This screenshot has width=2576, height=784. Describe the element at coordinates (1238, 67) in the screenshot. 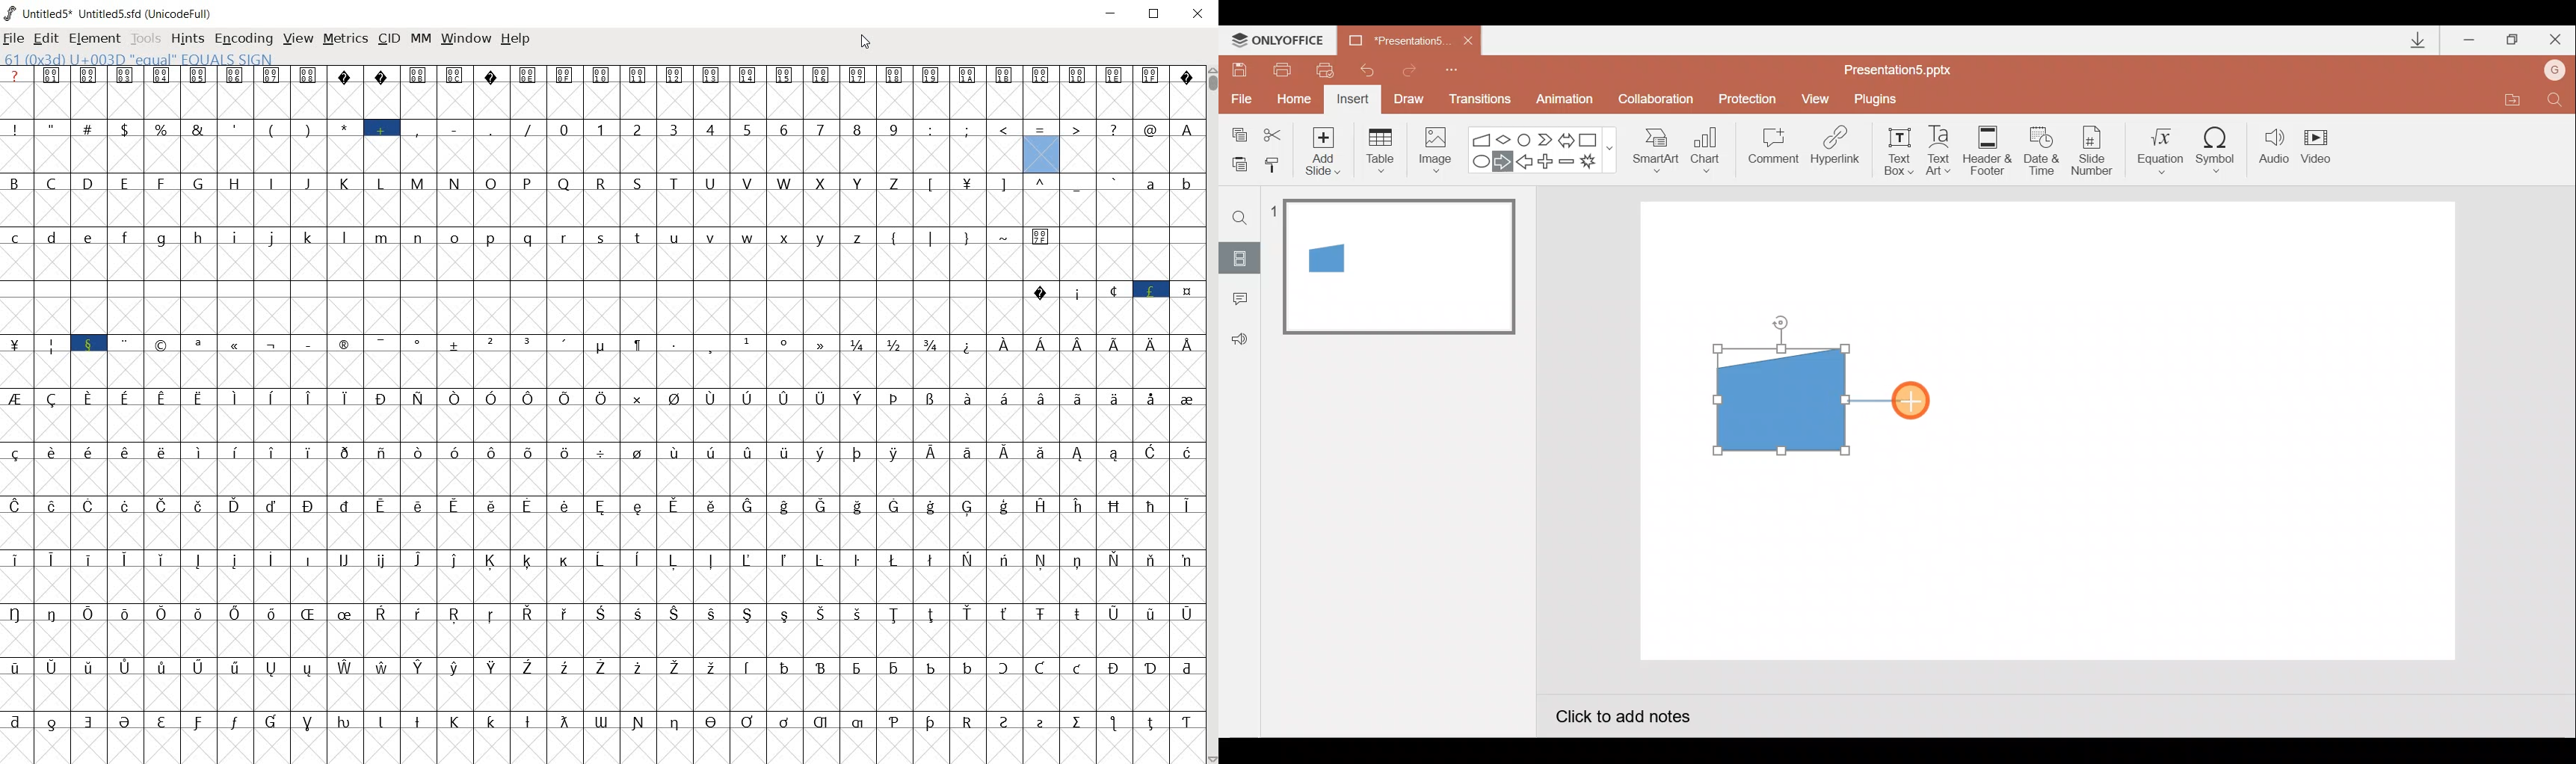

I see `Save` at that location.